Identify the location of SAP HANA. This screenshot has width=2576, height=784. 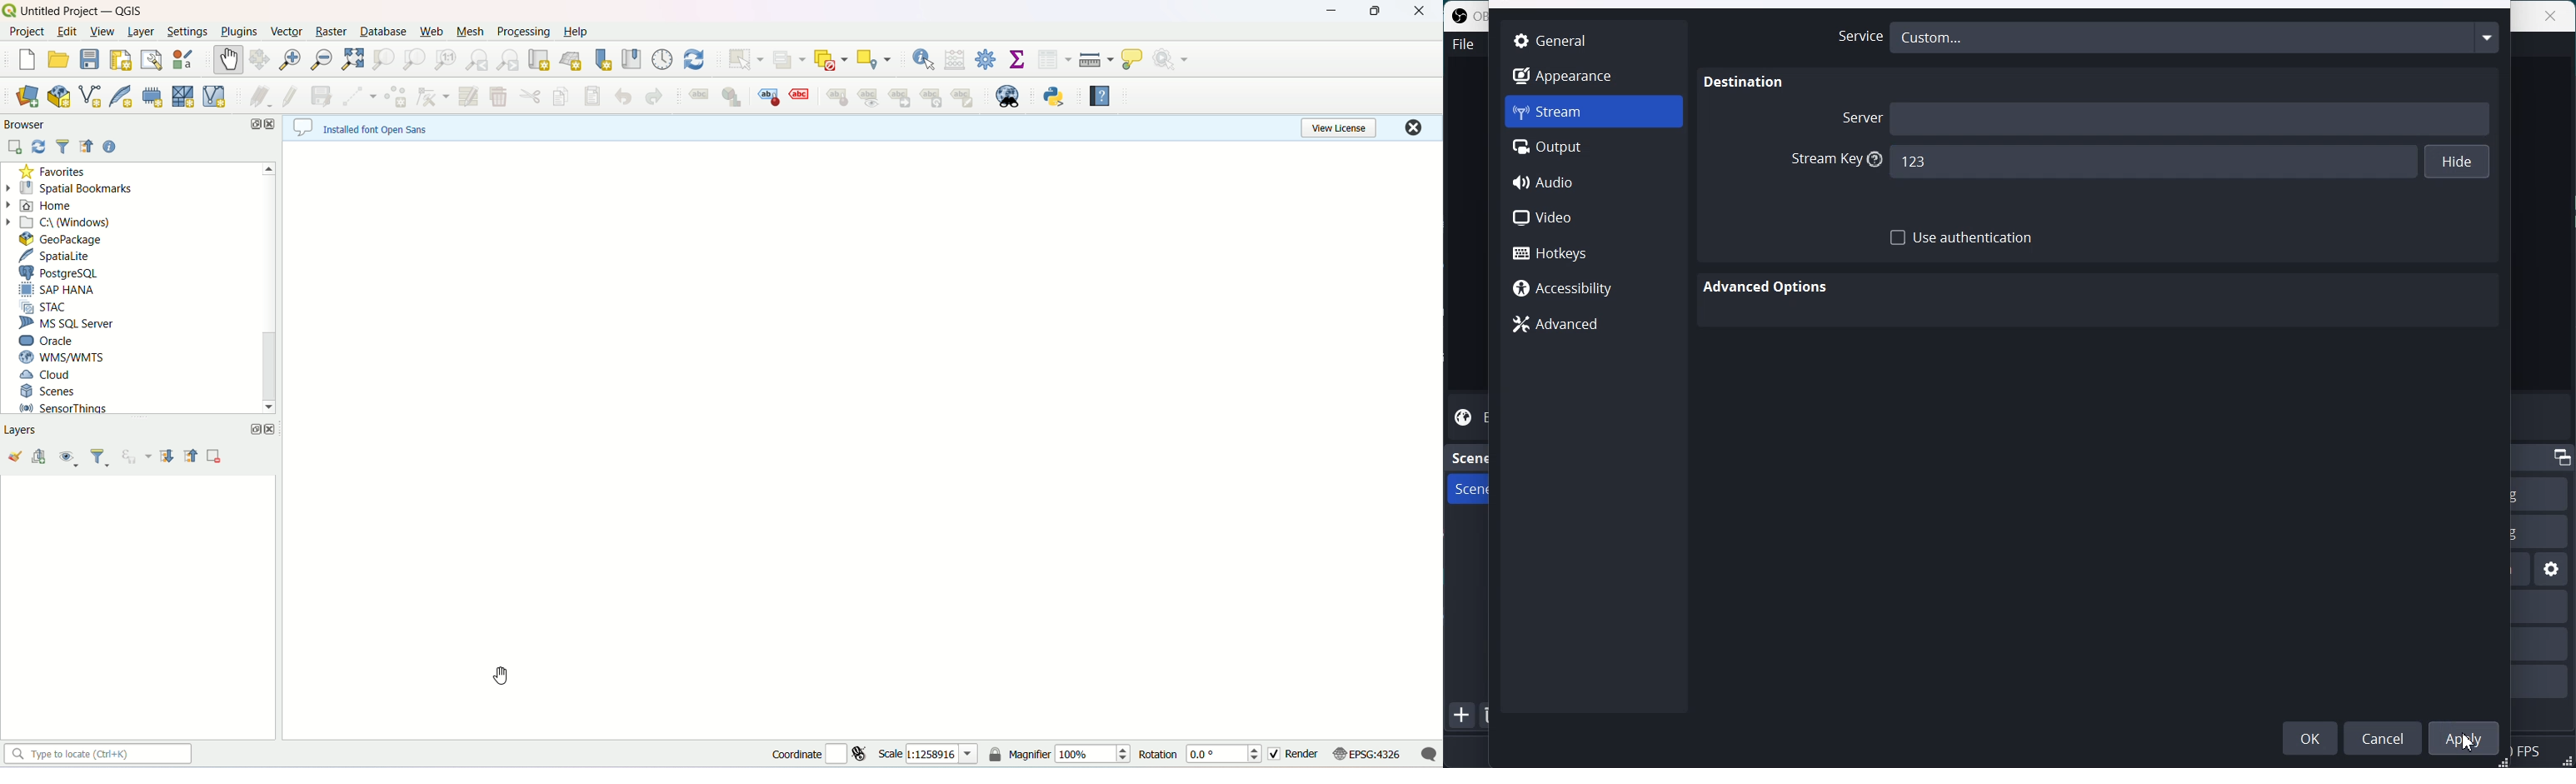
(57, 290).